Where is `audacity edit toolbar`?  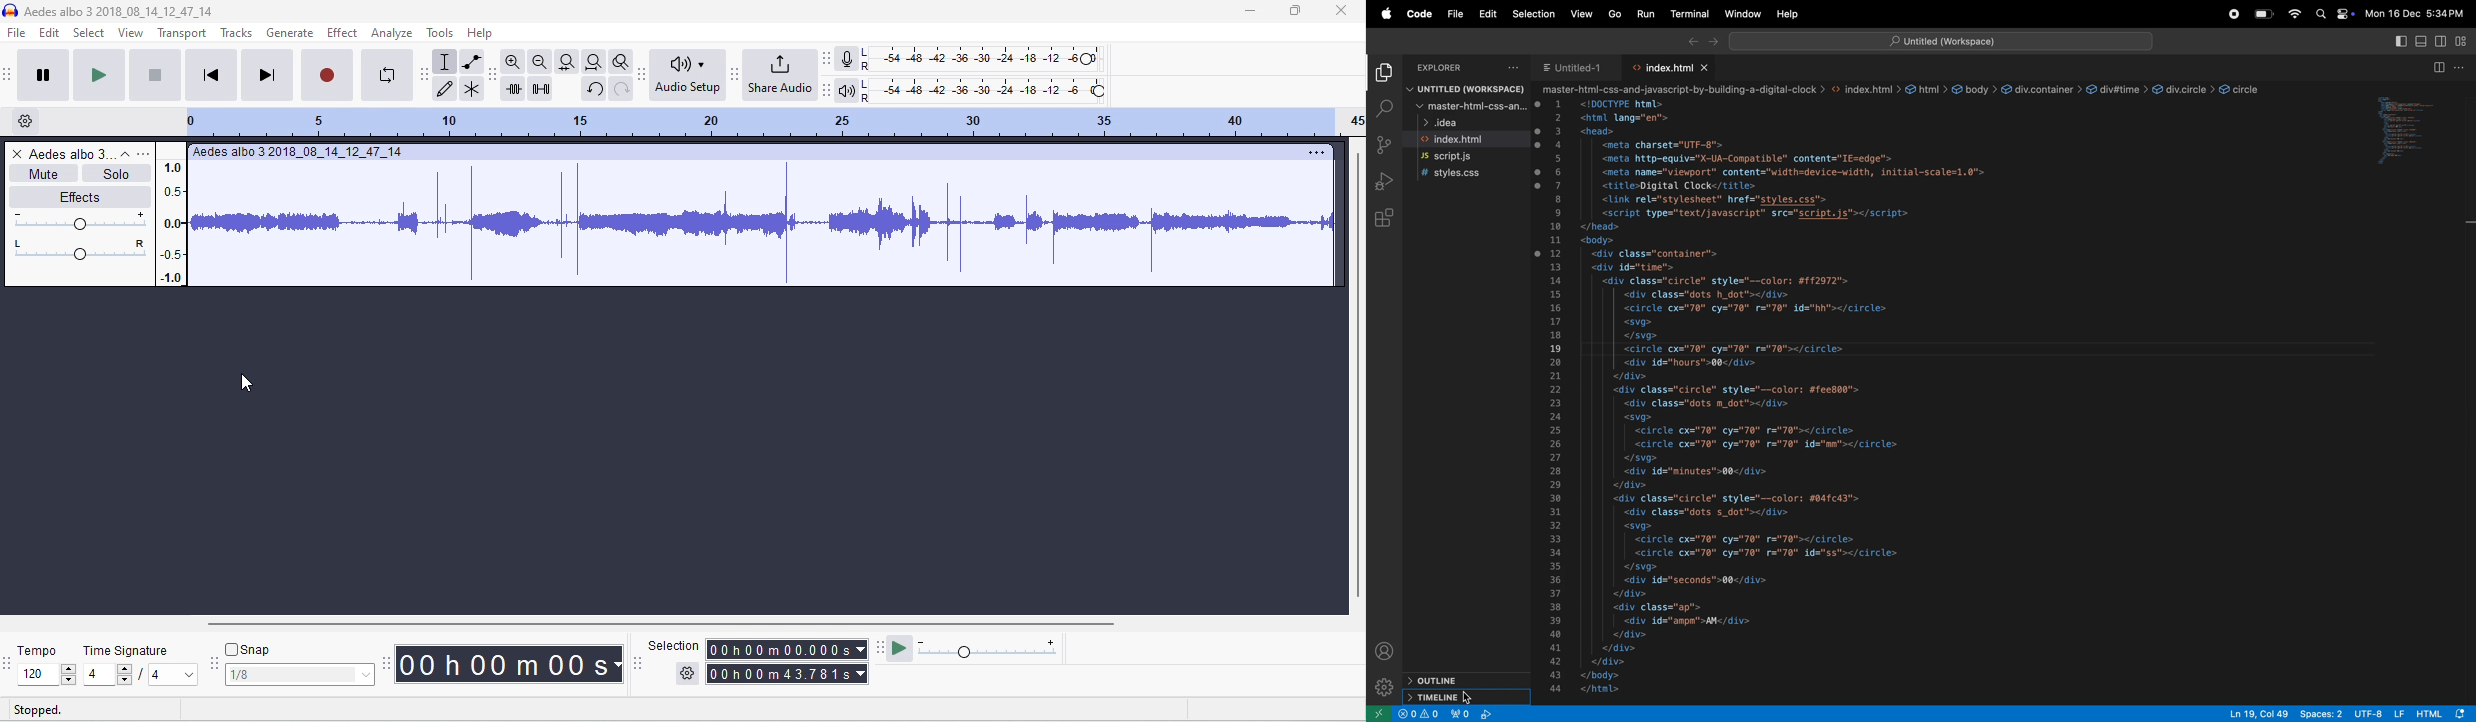
audacity edit toolbar is located at coordinates (495, 73).